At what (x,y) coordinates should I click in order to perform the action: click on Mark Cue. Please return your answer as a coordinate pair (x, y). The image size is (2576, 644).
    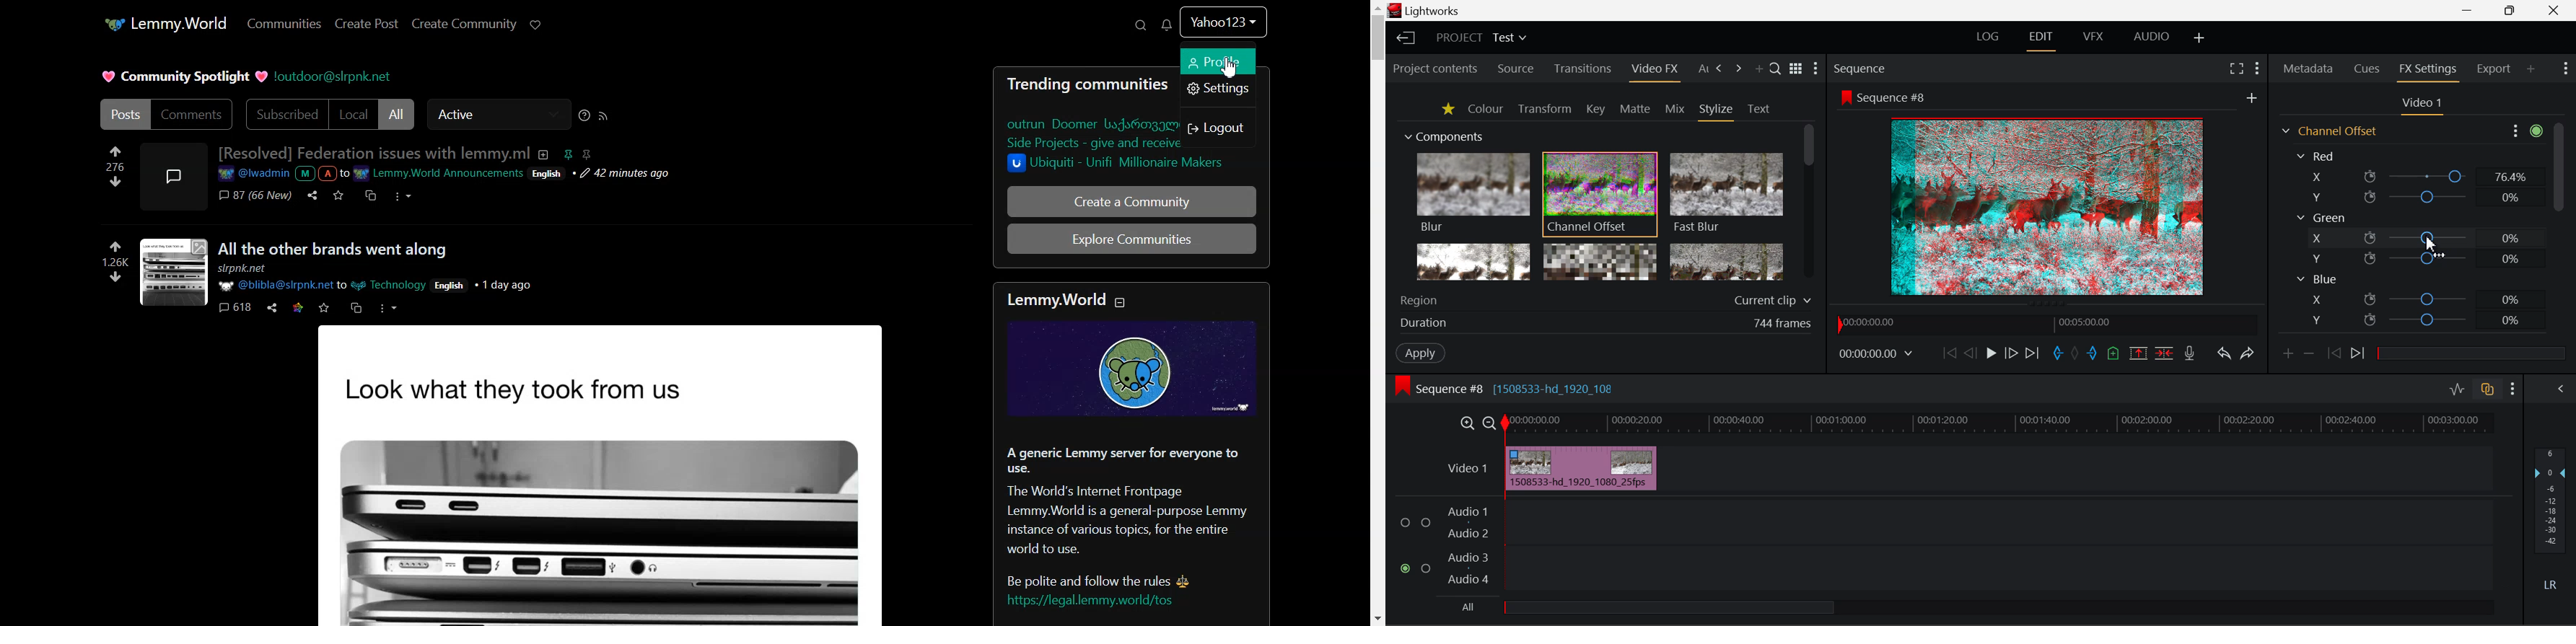
    Looking at the image, I should click on (2114, 352).